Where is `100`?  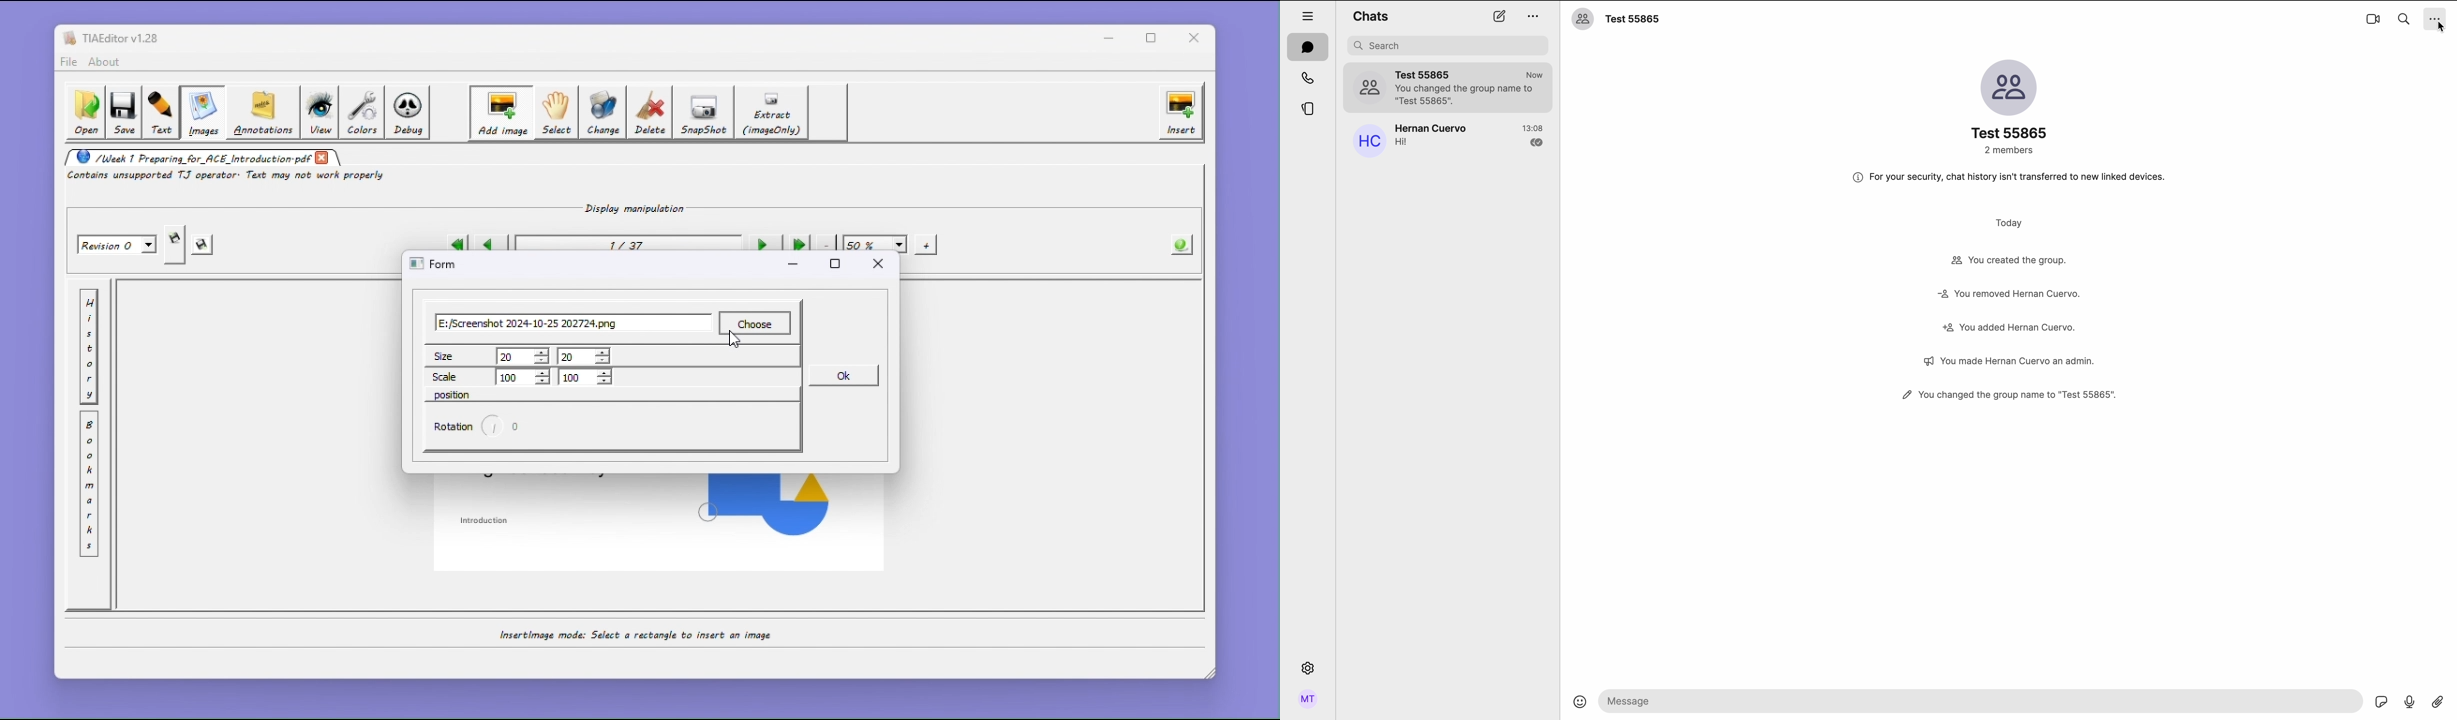
100 is located at coordinates (523, 377).